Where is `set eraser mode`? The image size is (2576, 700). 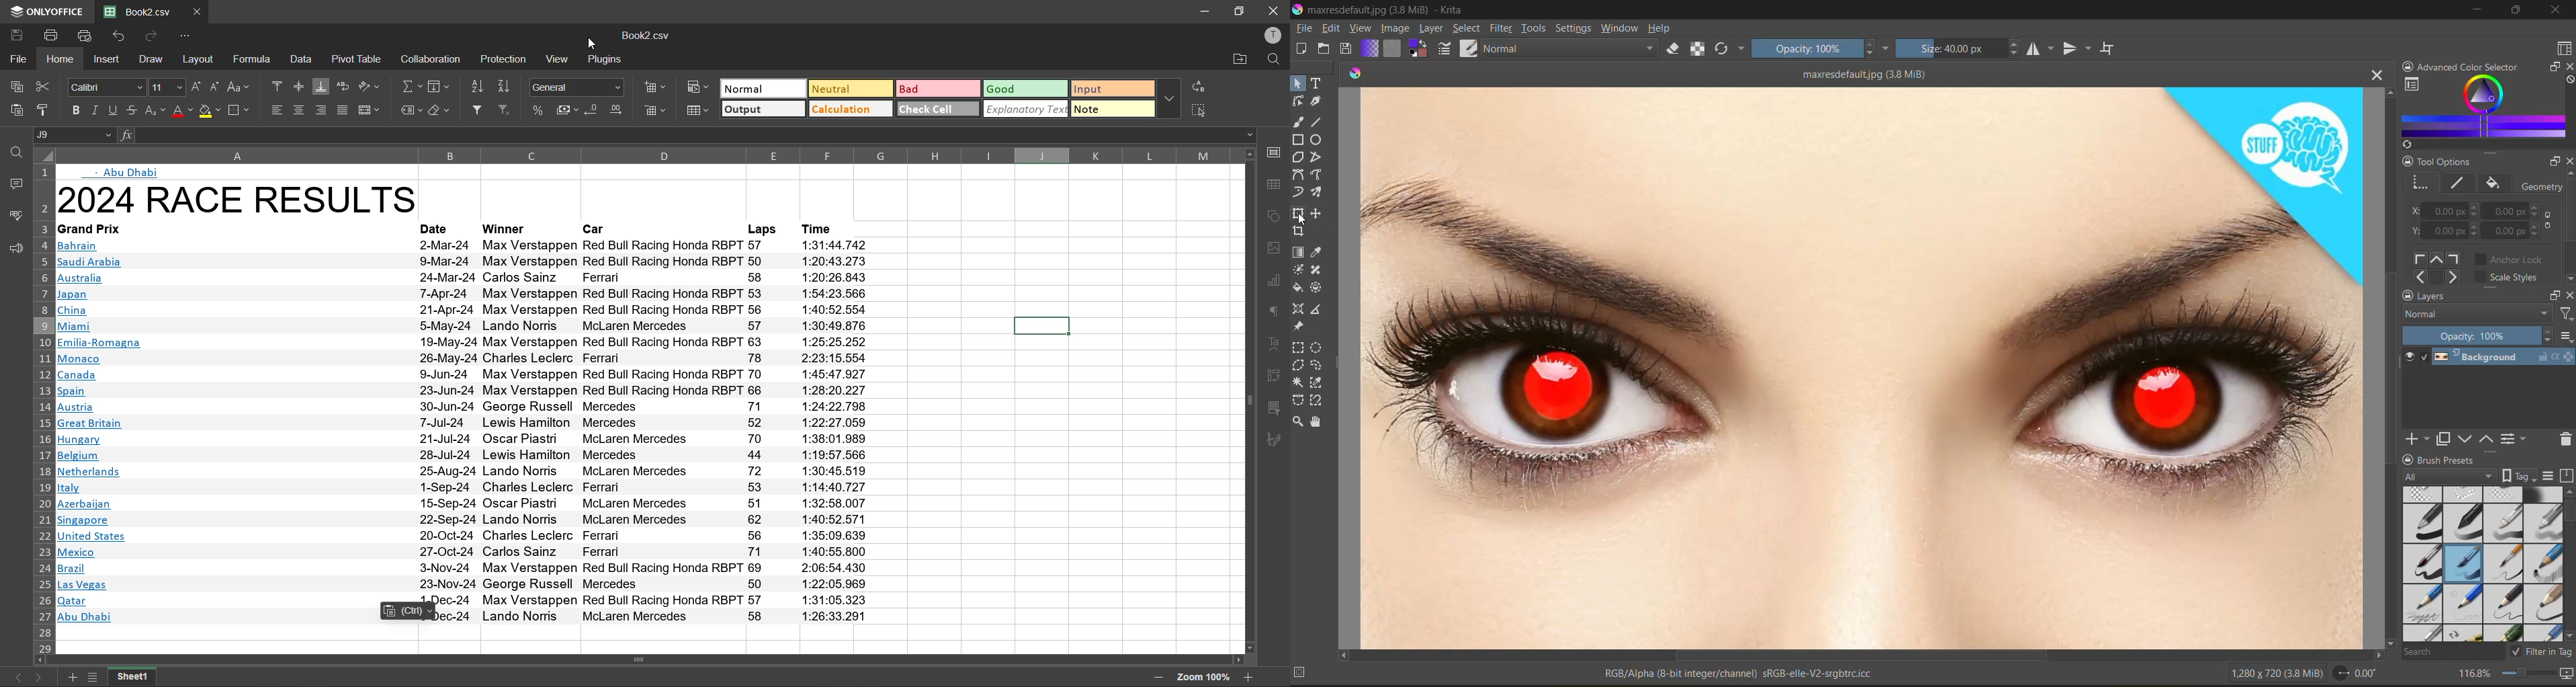 set eraser mode is located at coordinates (1677, 48).